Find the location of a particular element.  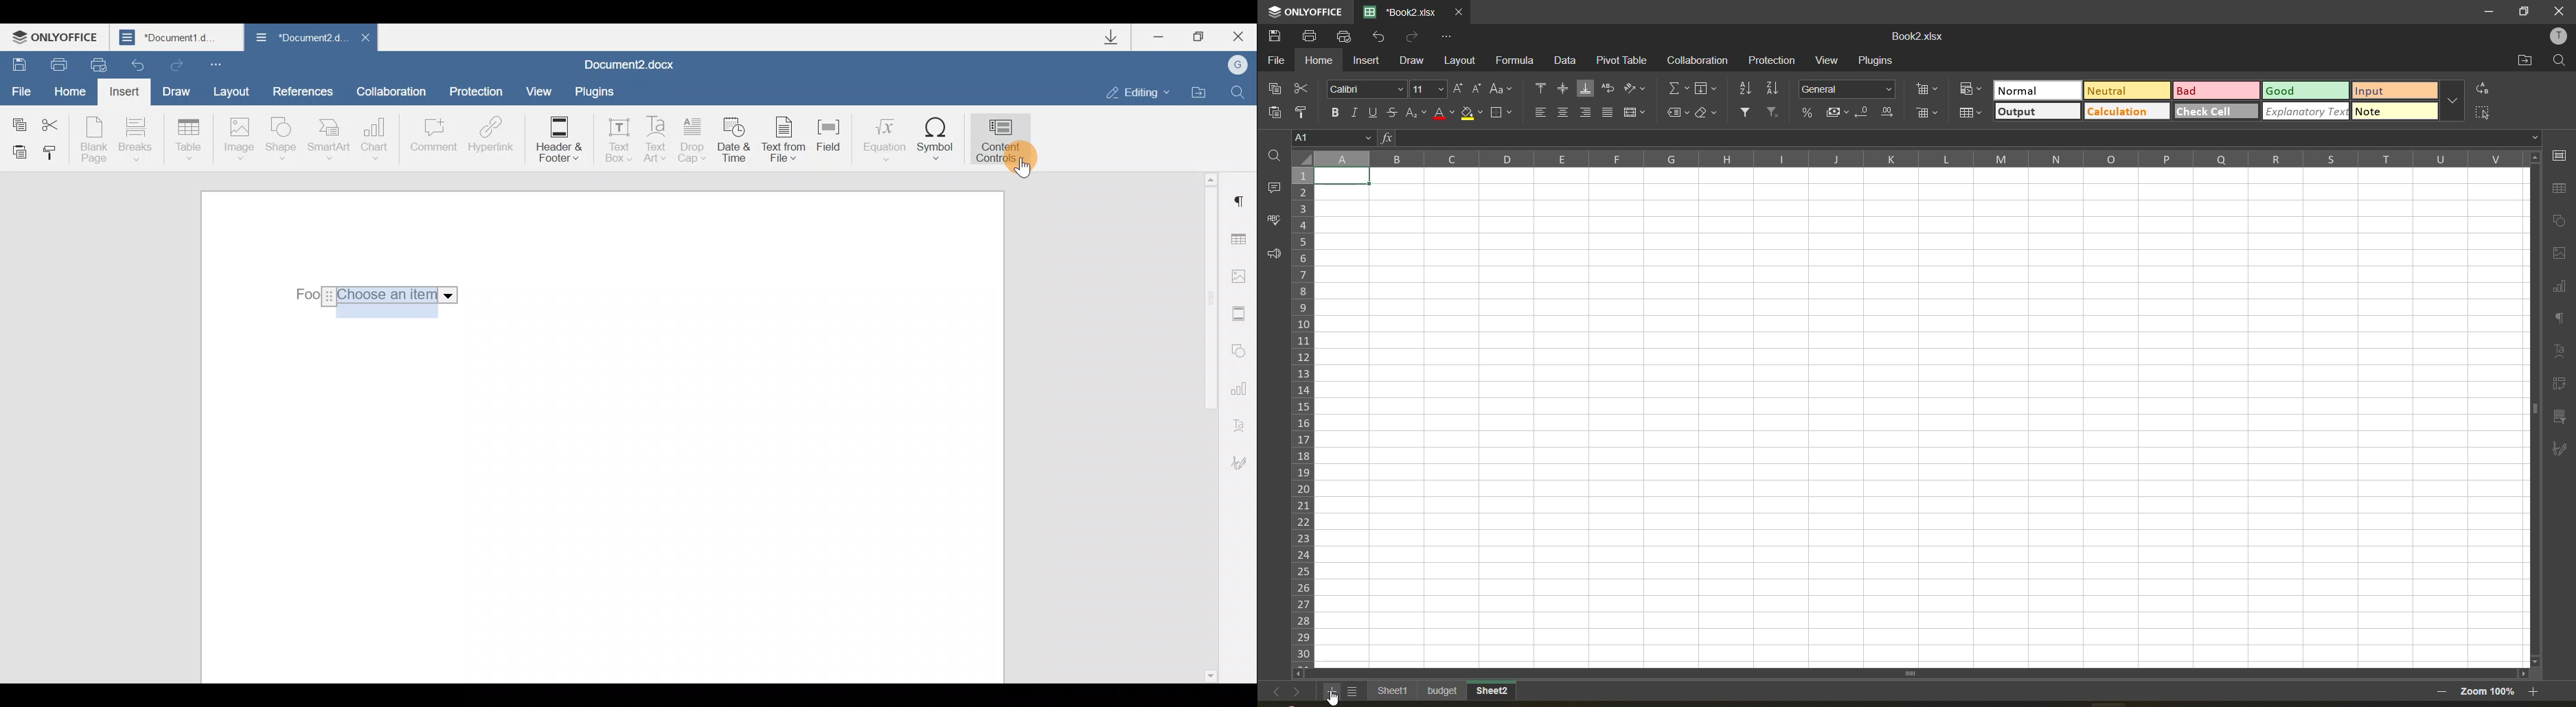

font style is located at coordinates (1367, 89).